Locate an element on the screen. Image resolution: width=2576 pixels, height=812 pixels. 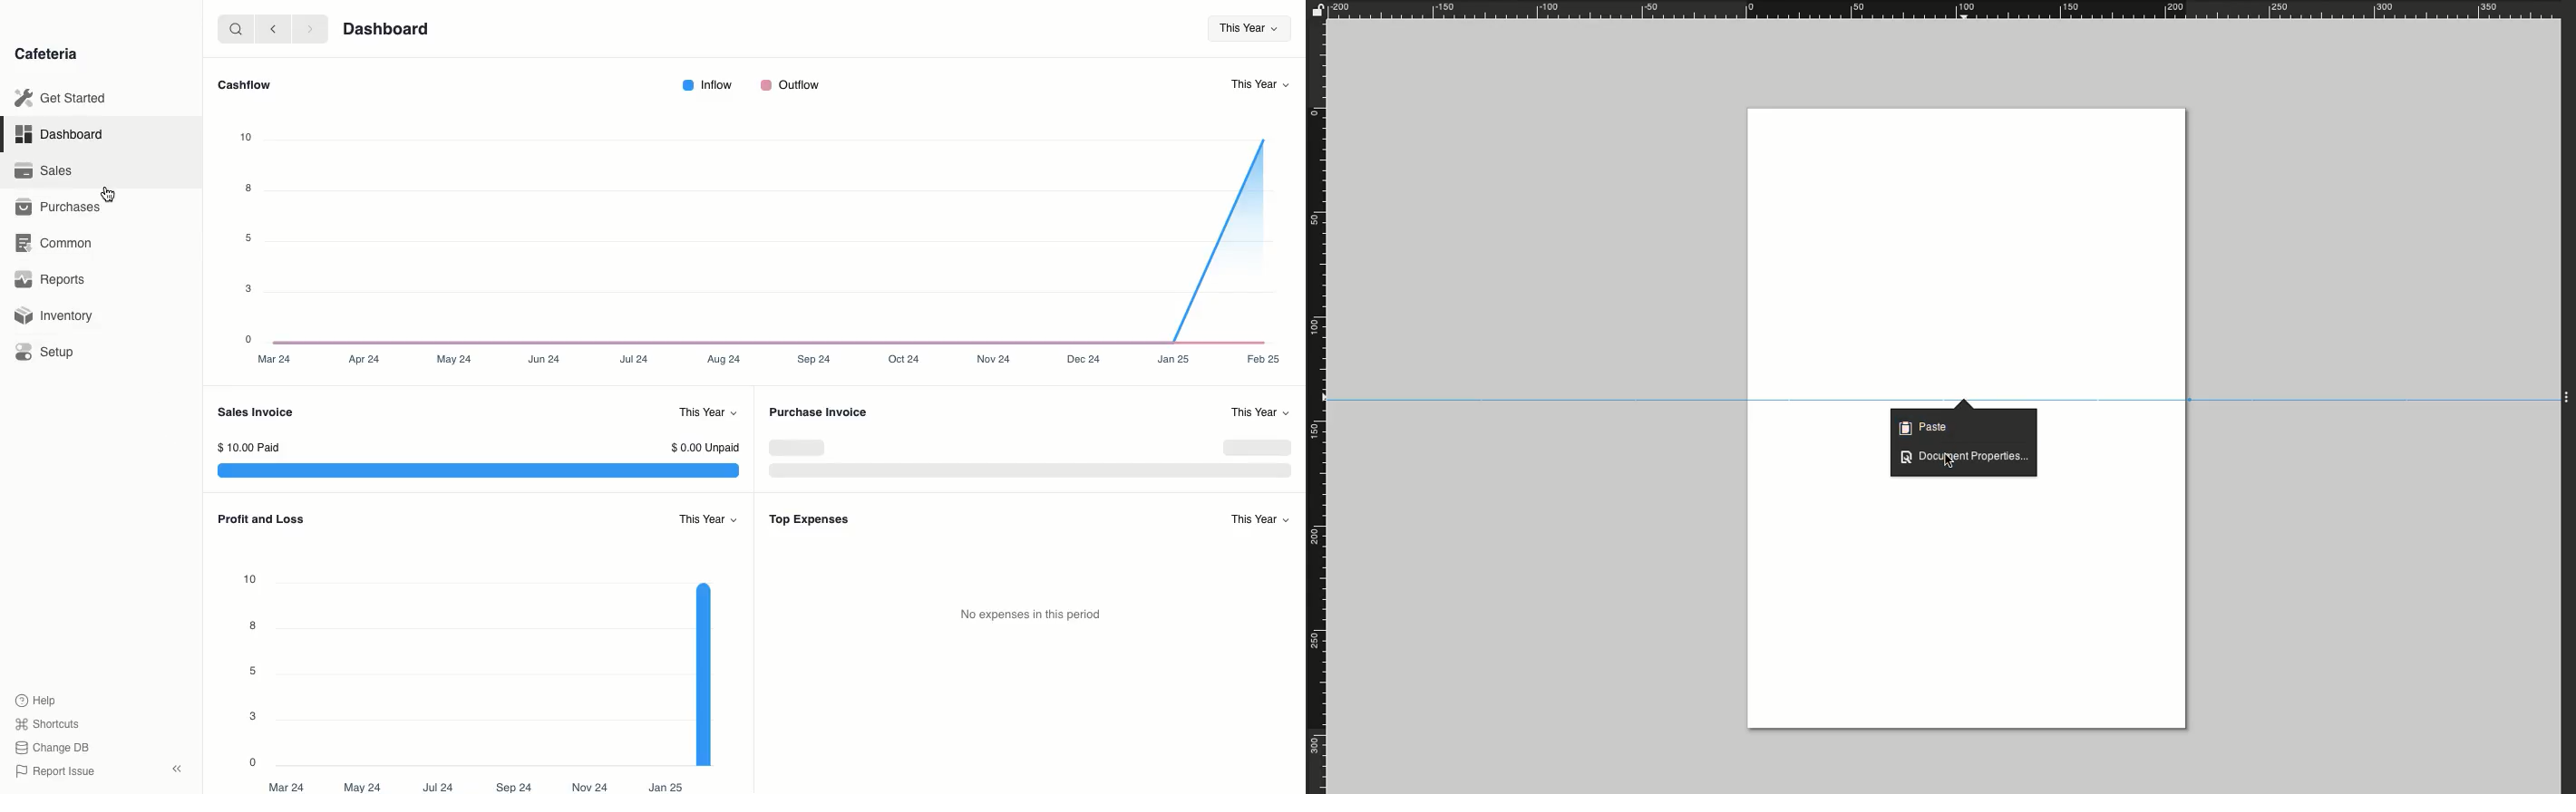
Dec 24 is located at coordinates (1075, 359).